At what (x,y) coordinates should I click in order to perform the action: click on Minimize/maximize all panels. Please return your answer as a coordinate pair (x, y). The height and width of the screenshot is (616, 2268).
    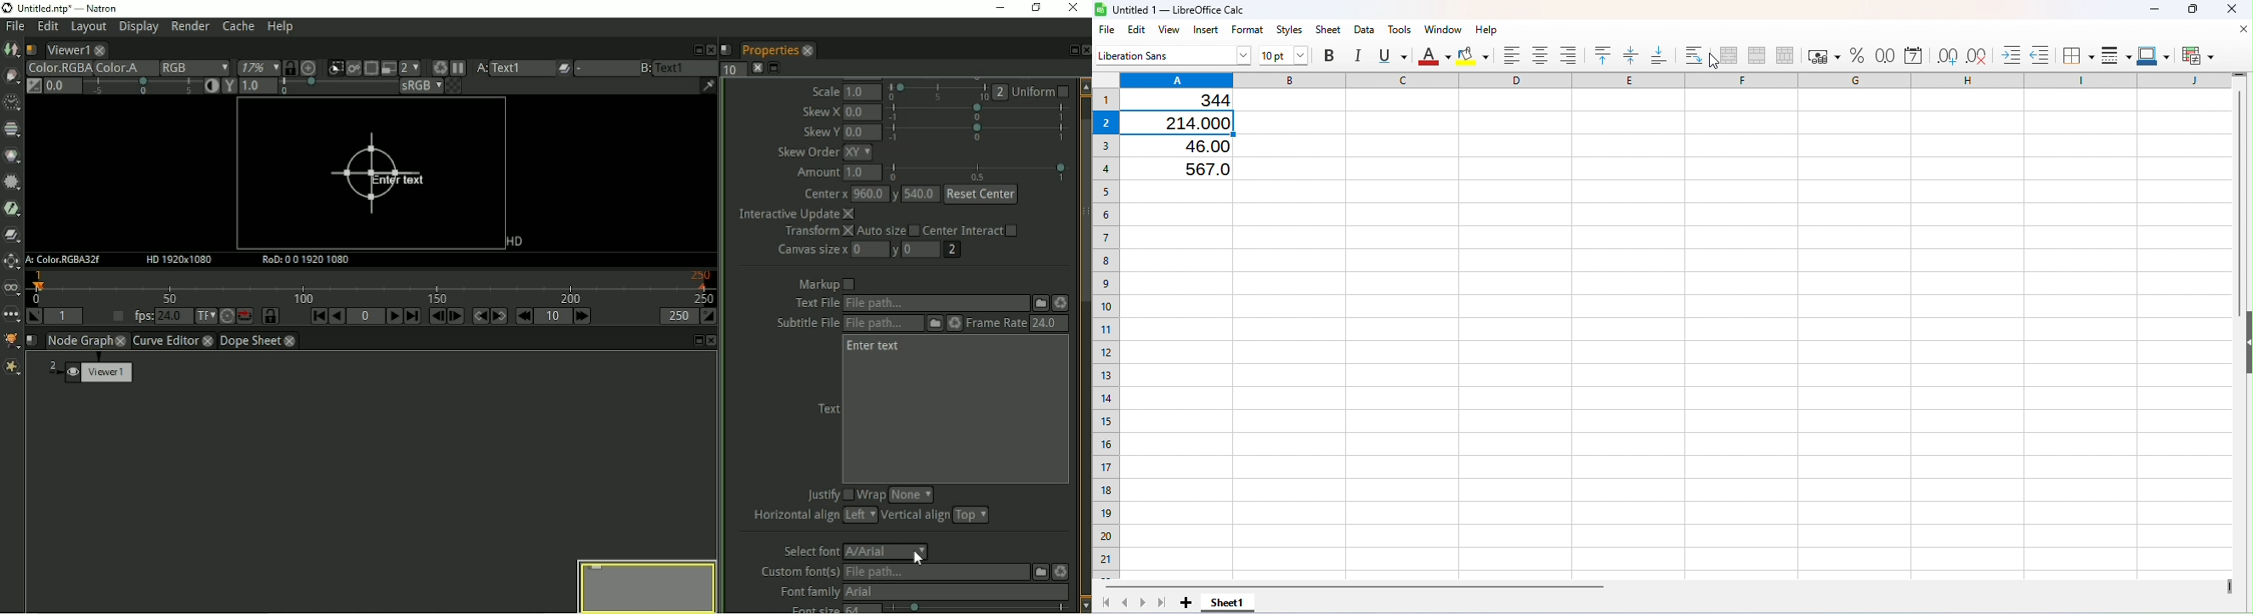
    Looking at the image, I should click on (776, 68).